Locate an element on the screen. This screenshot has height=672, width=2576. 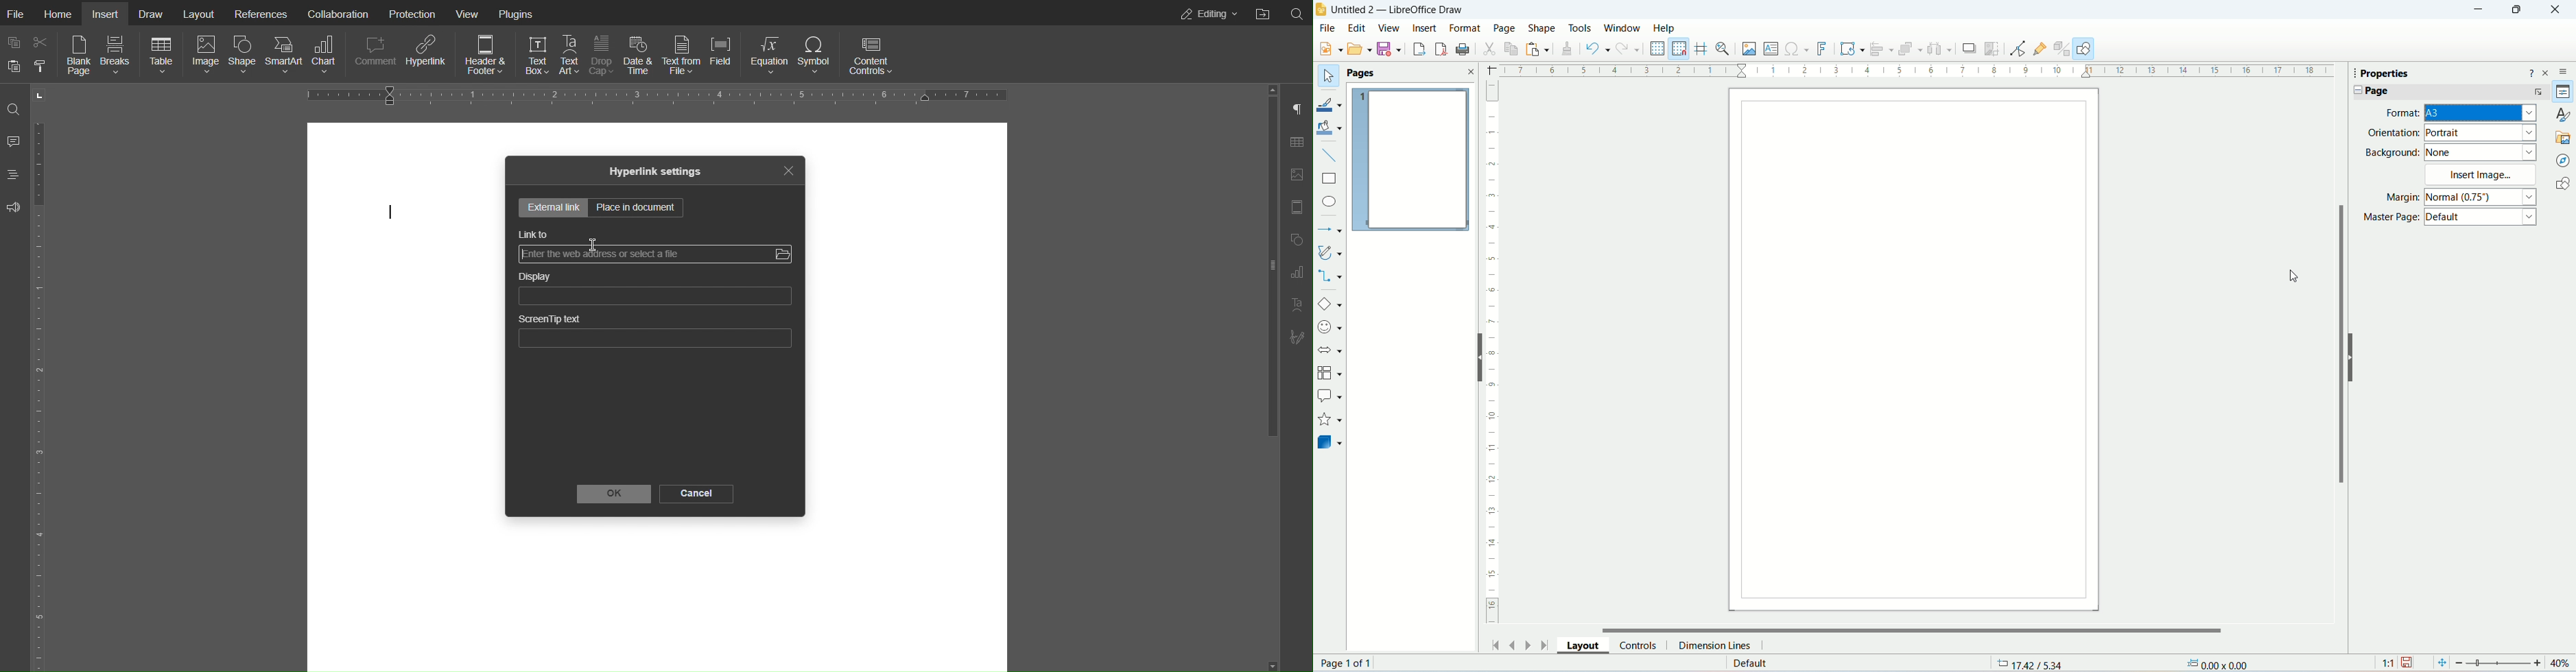
basic shapes is located at coordinates (1331, 304).